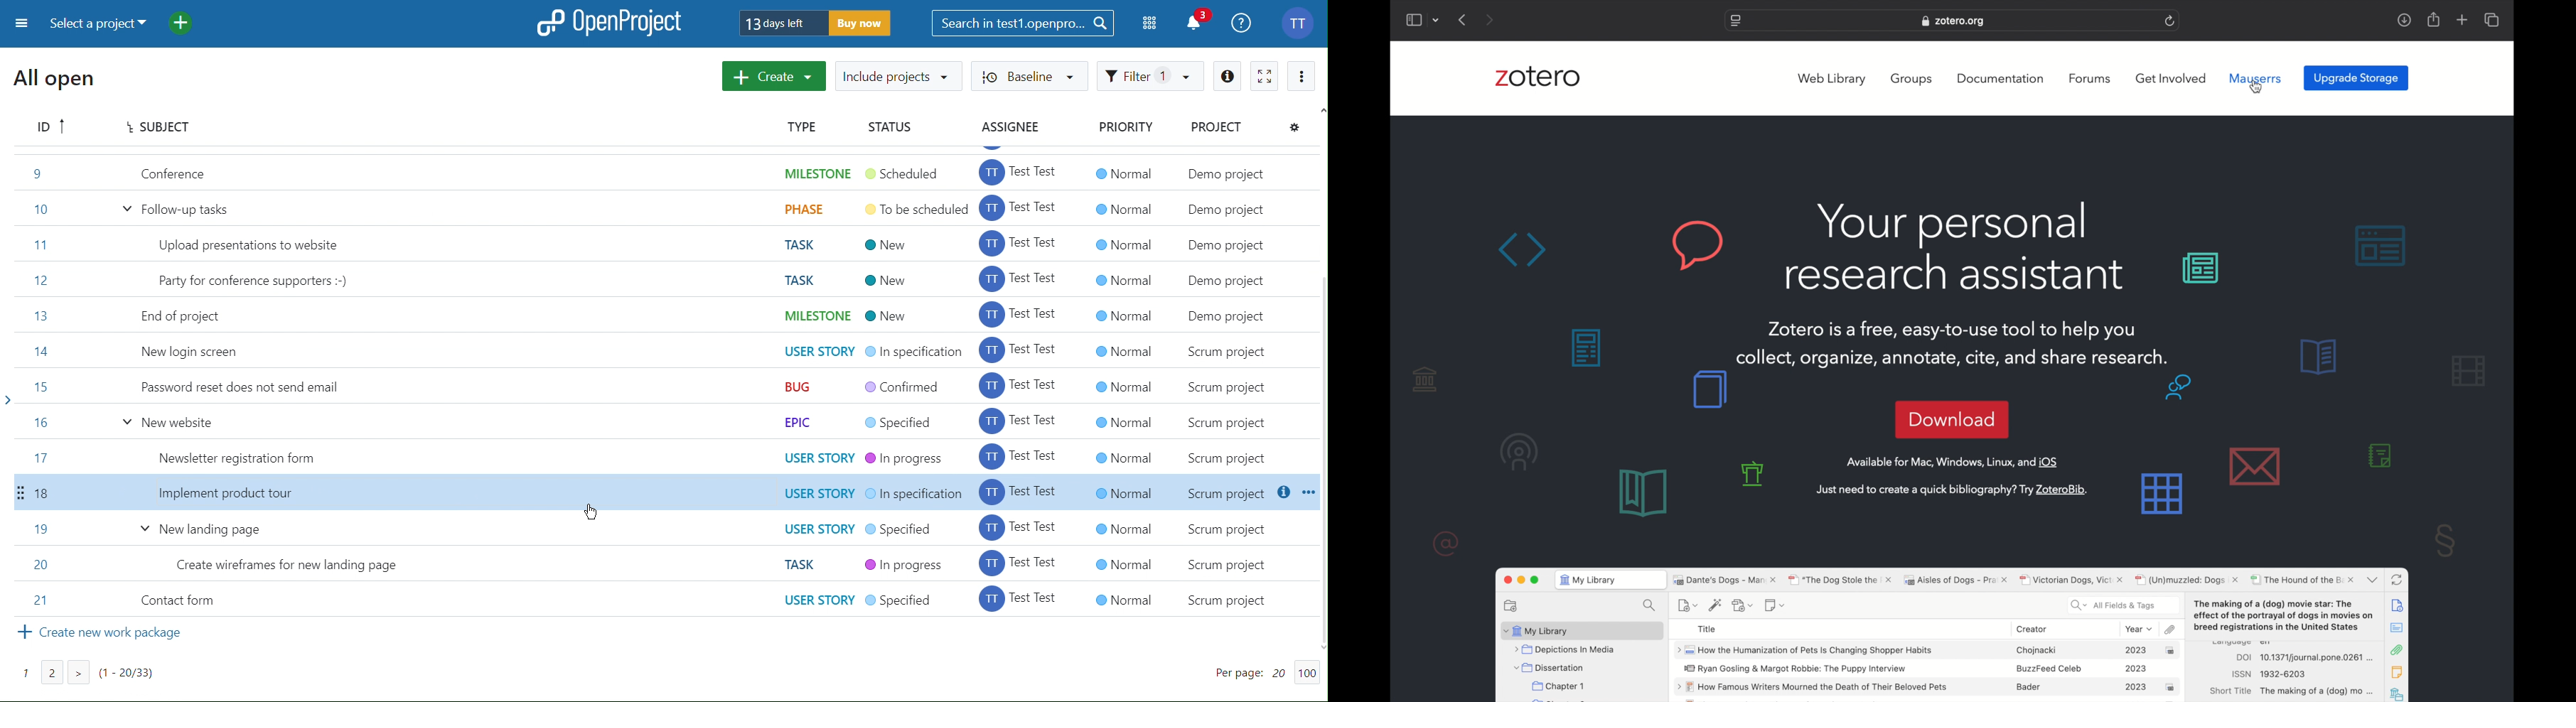  What do you see at coordinates (2404, 447) in the screenshot?
I see `background graphics` at bounding box center [2404, 447].